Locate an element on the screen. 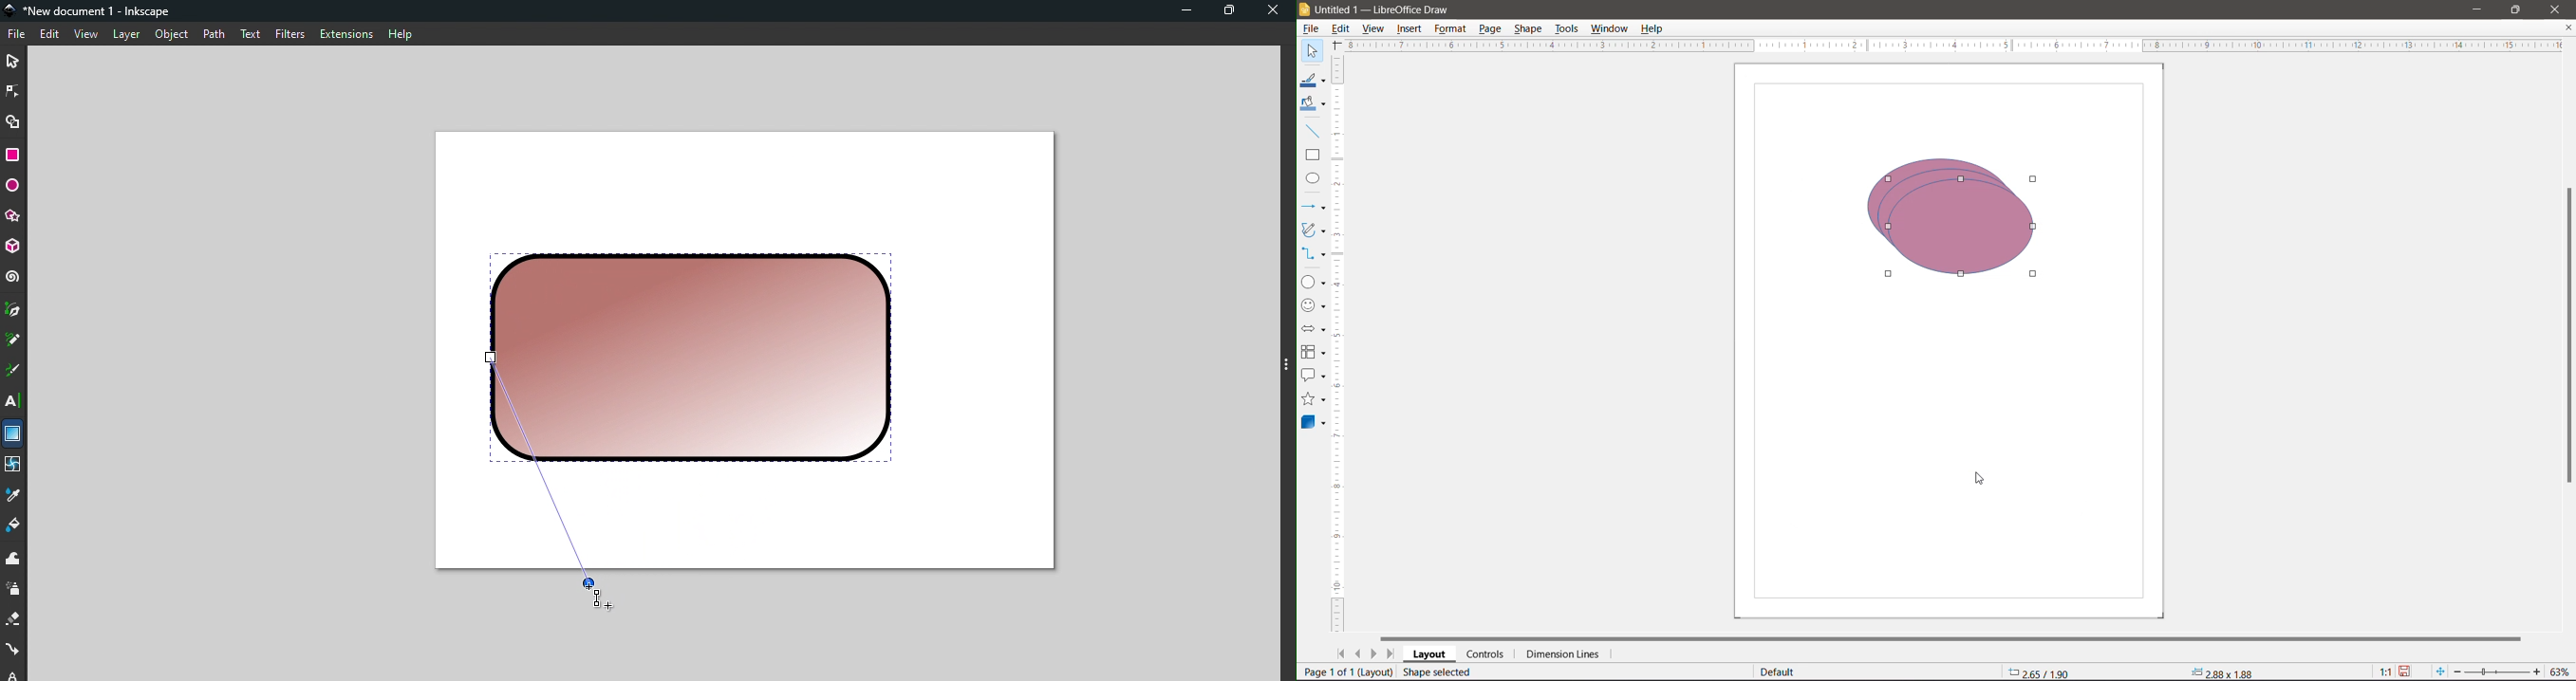 The height and width of the screenshot is (700, 2576). Shape builder tool is located at coordinates (13, 120).